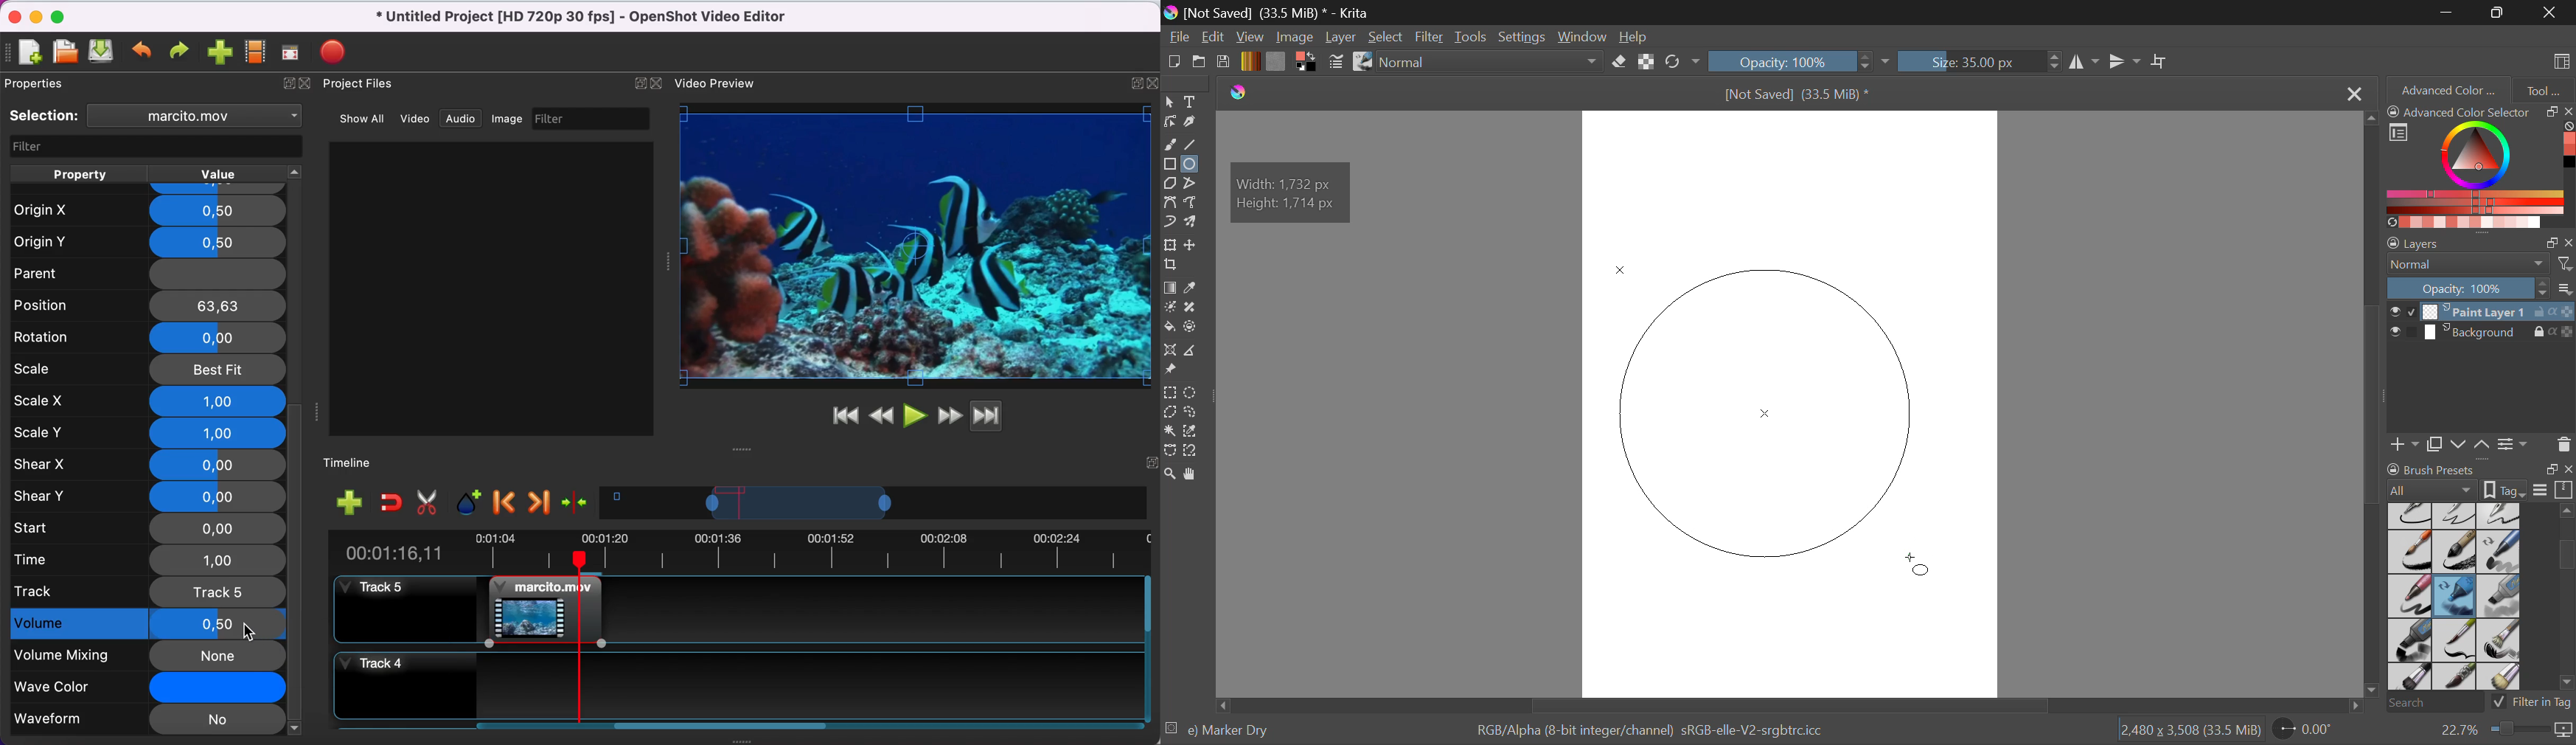 Image resolution: width=2576 pixels, height=756 pixels. Describe the element at coordinates (469, 502) in the screenshot. I see `add marker` at that location.